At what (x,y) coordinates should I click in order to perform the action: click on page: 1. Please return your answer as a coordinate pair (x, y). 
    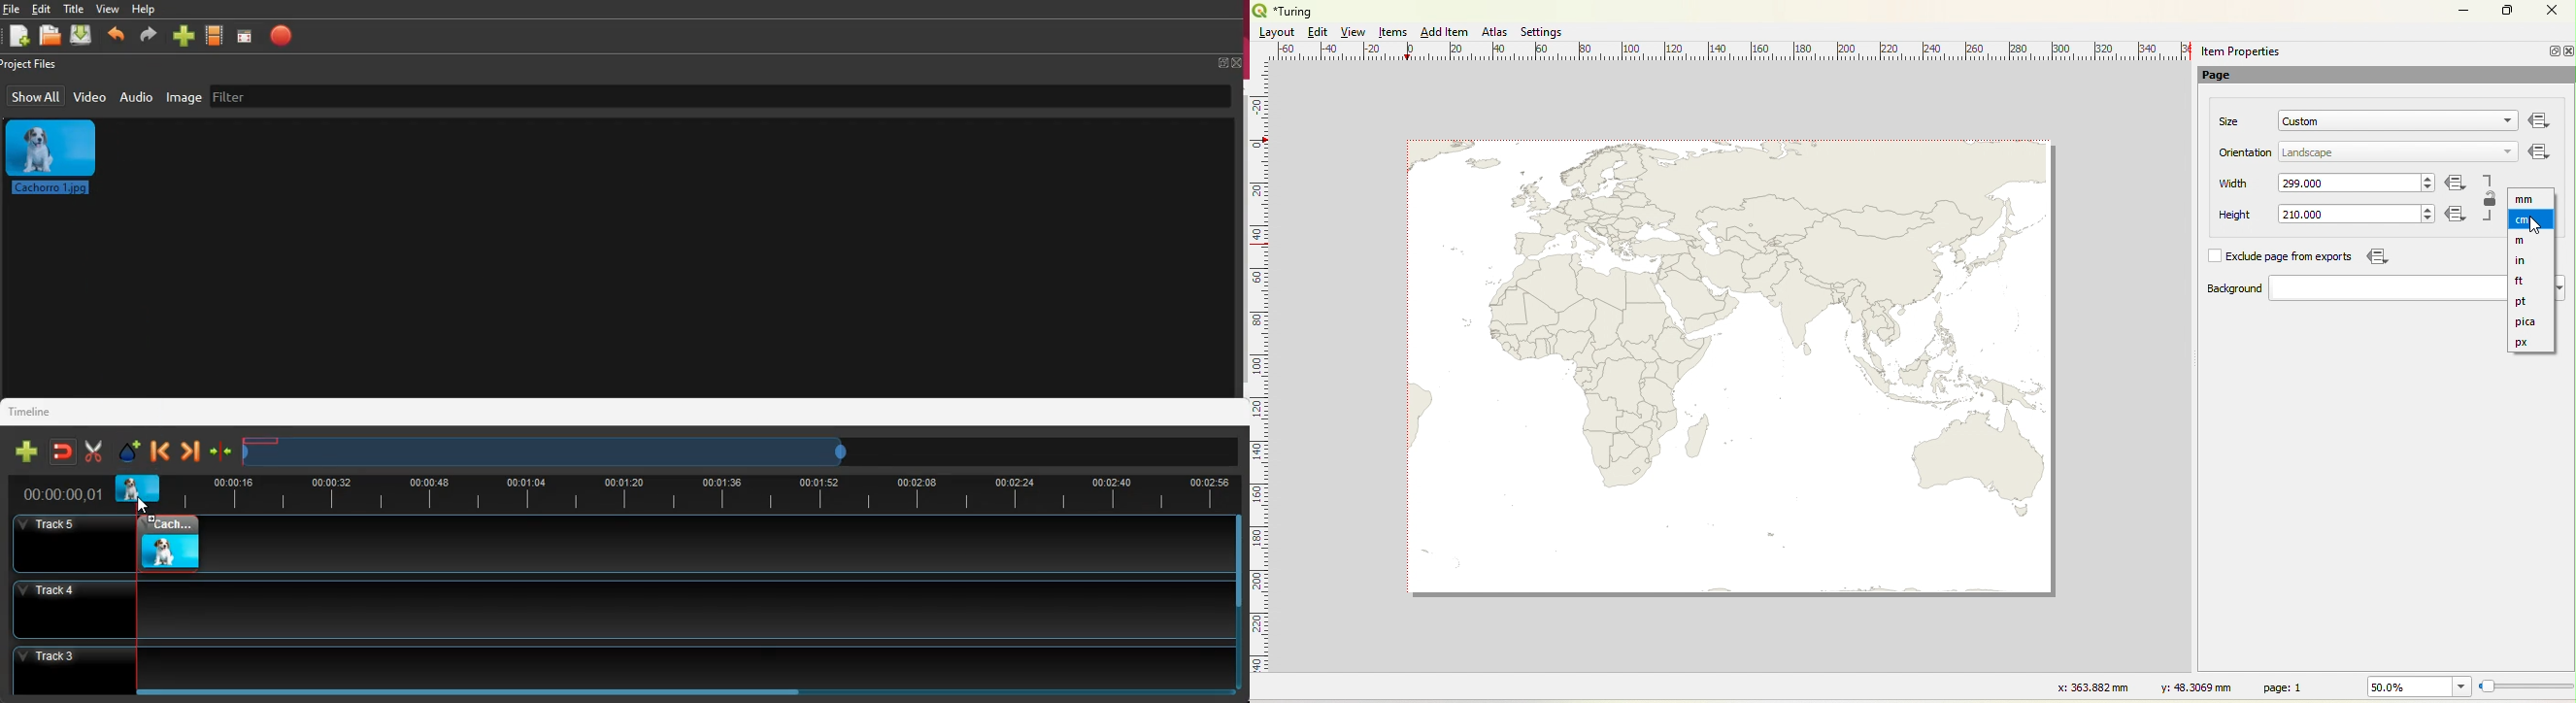
    Looking at the image, I should click on (2286, 686).